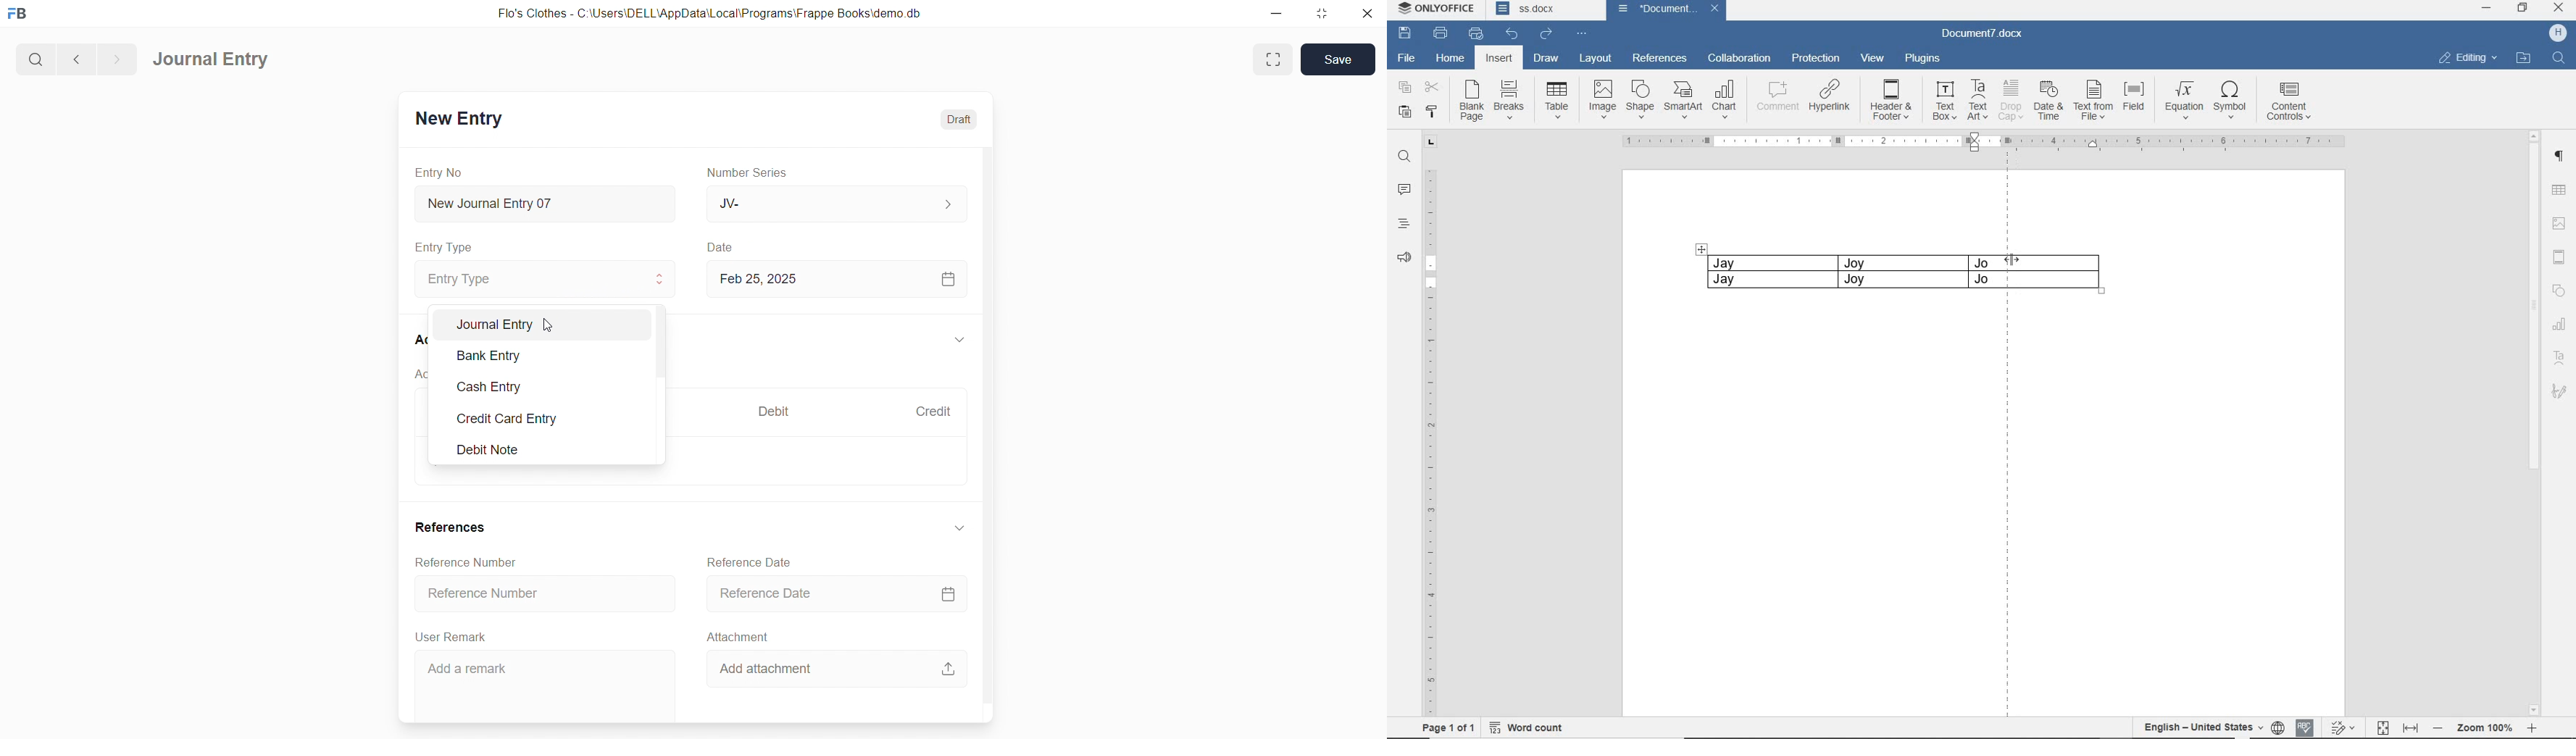 The image size is (2576, 756). Describe the element at coordinates (1470, 102) in the screenshot. I see `BLANK PAGE` at that location.